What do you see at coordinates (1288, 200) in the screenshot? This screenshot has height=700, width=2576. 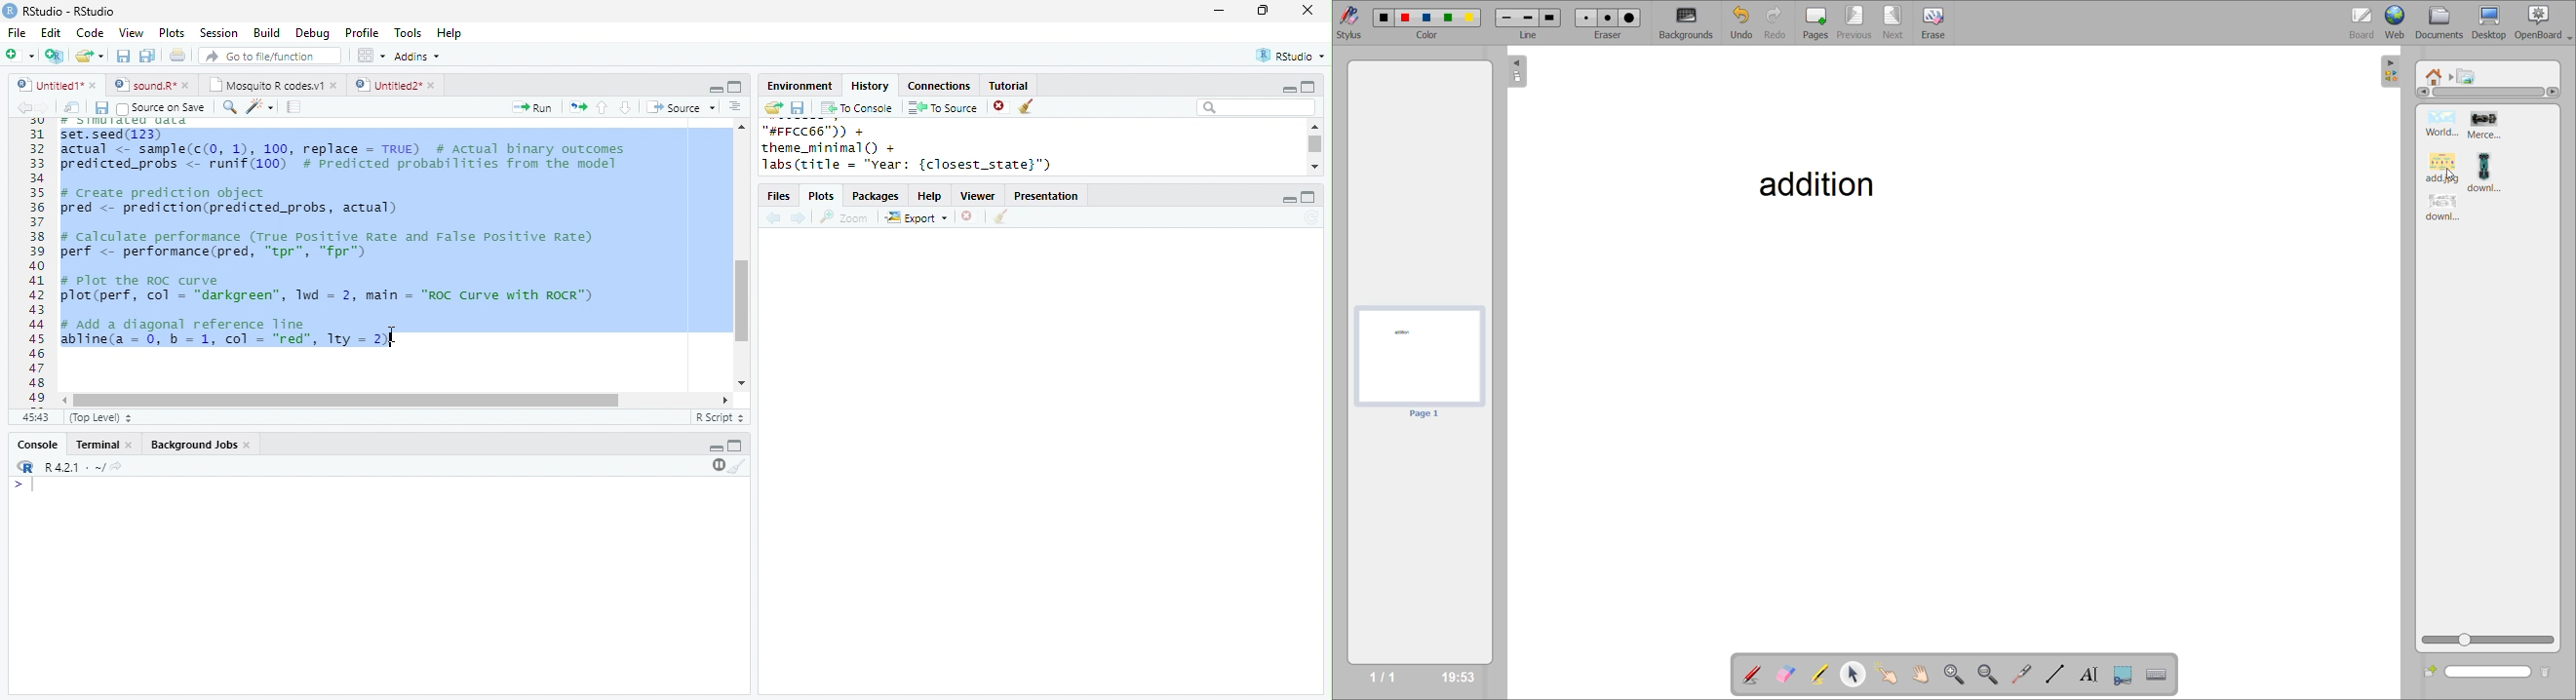 I see `minimize` at bounding box center [1288, 200].